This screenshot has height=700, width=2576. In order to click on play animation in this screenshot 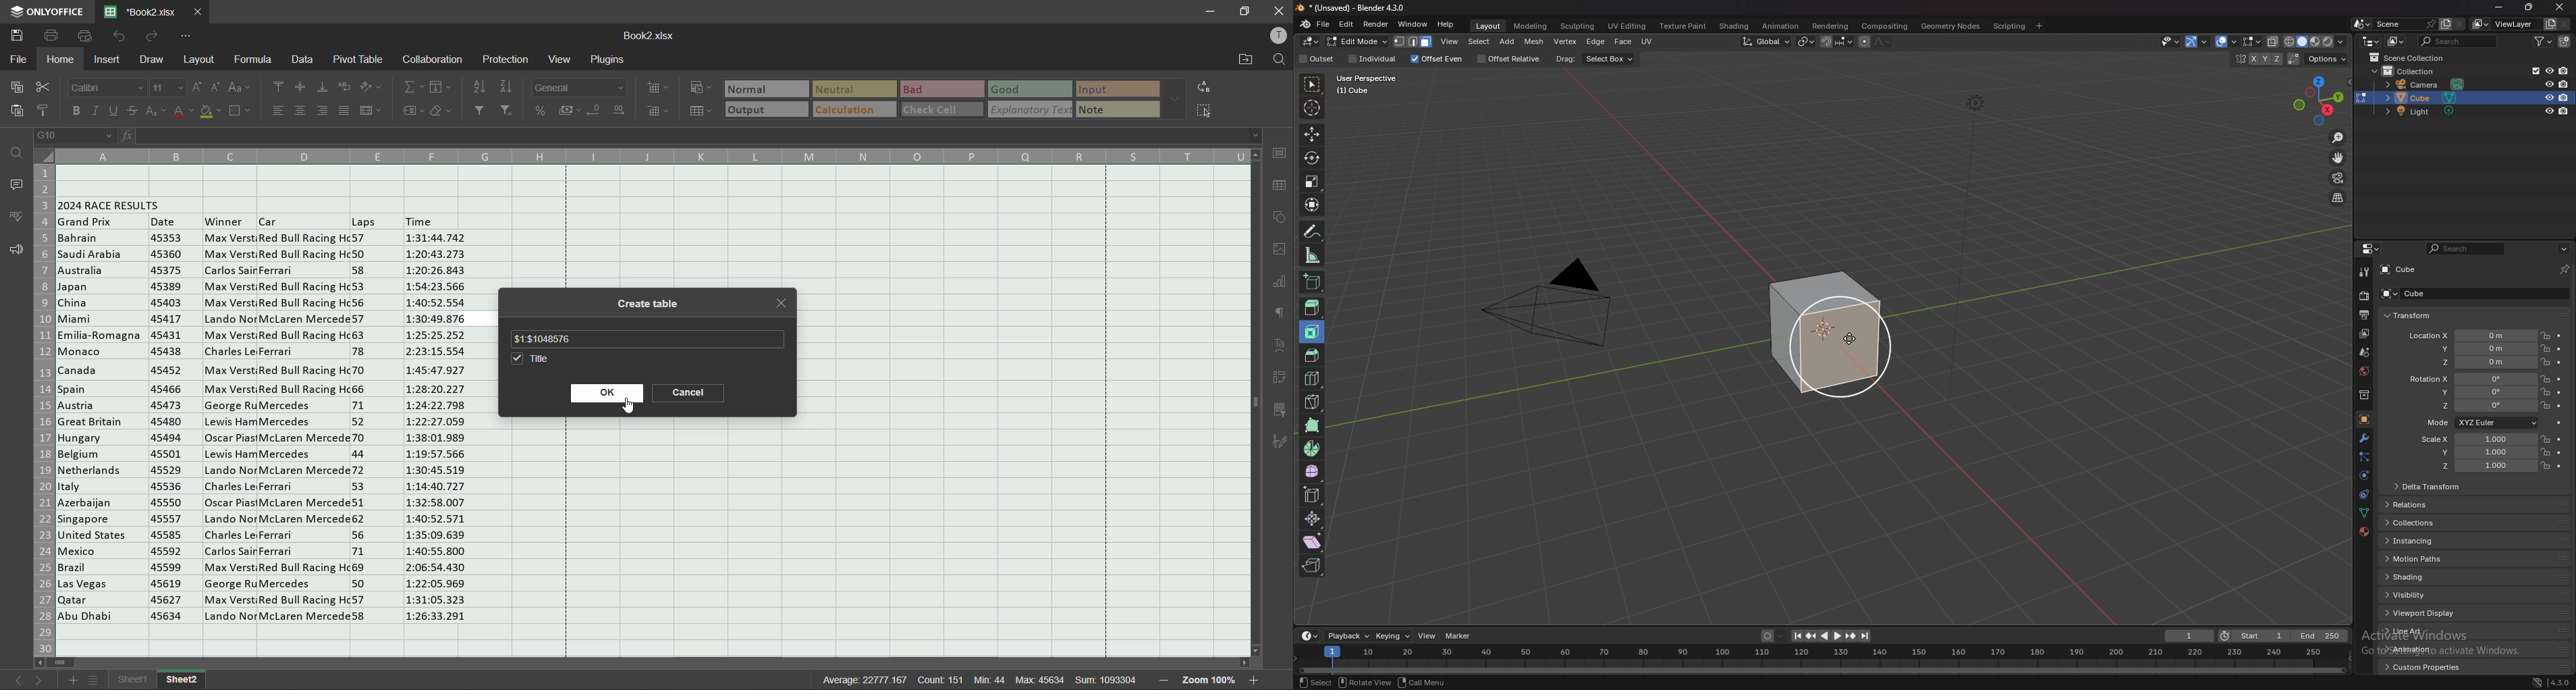, I will do `click(1832, 637)`.